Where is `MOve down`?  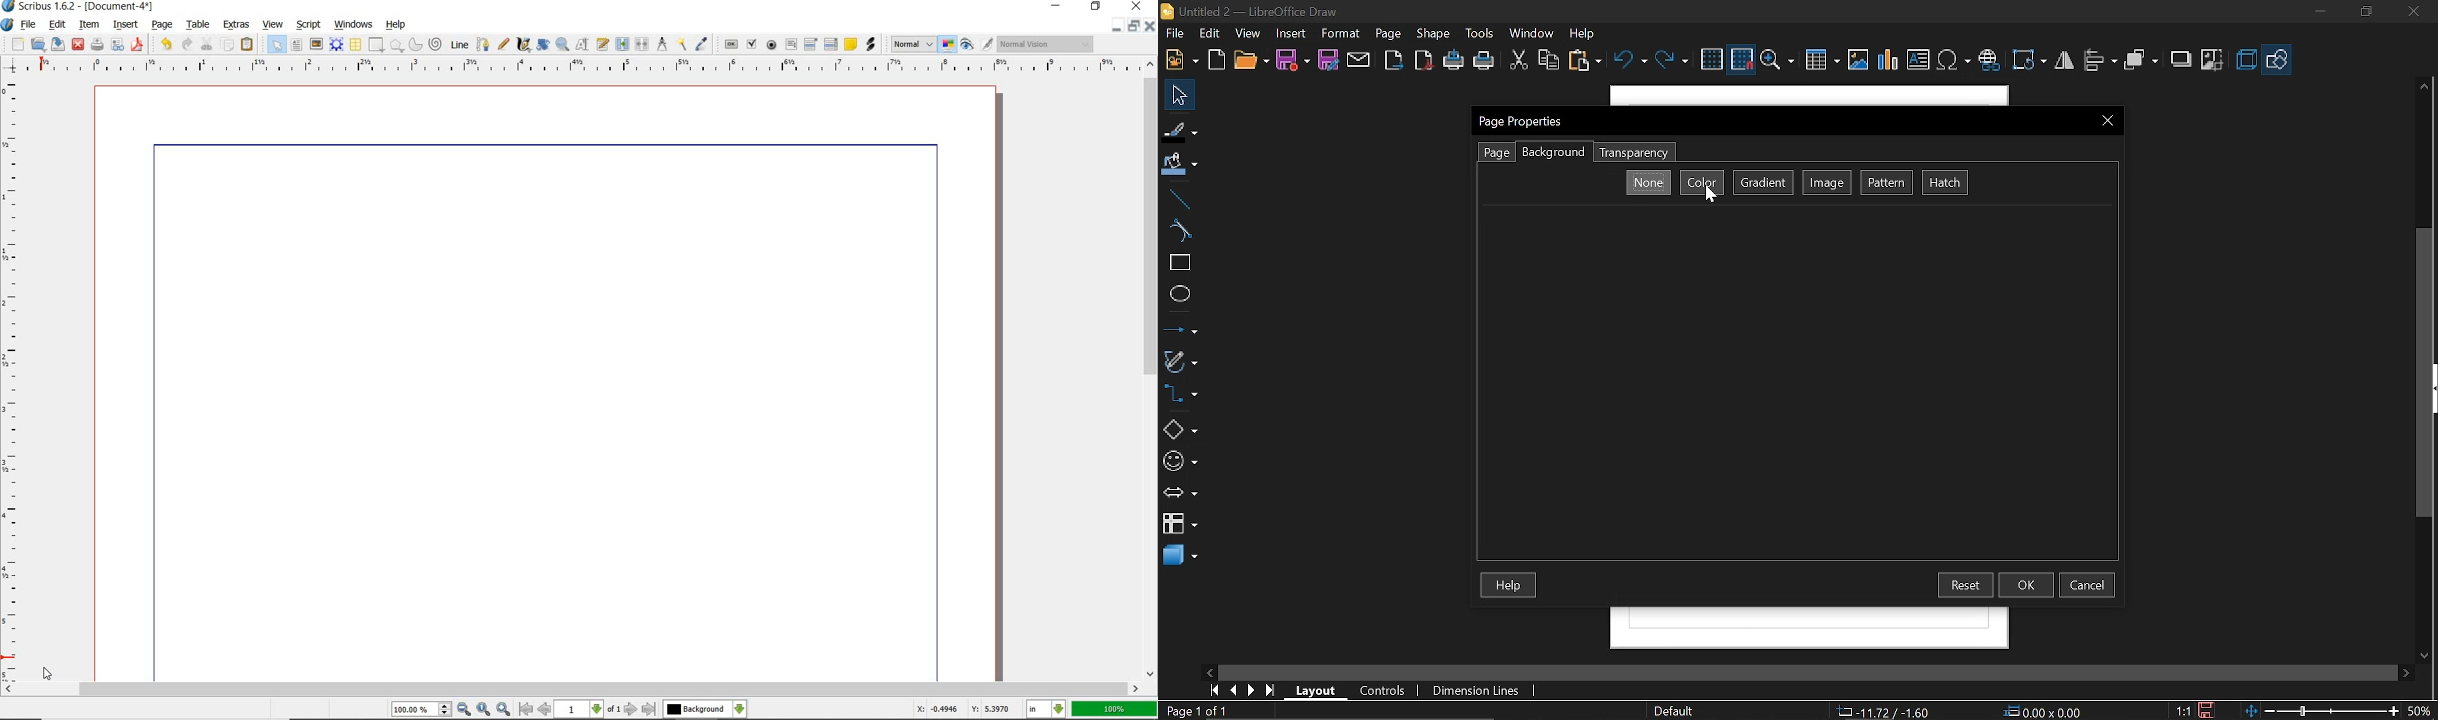 MOve down is located at coordinates (2422, 654).